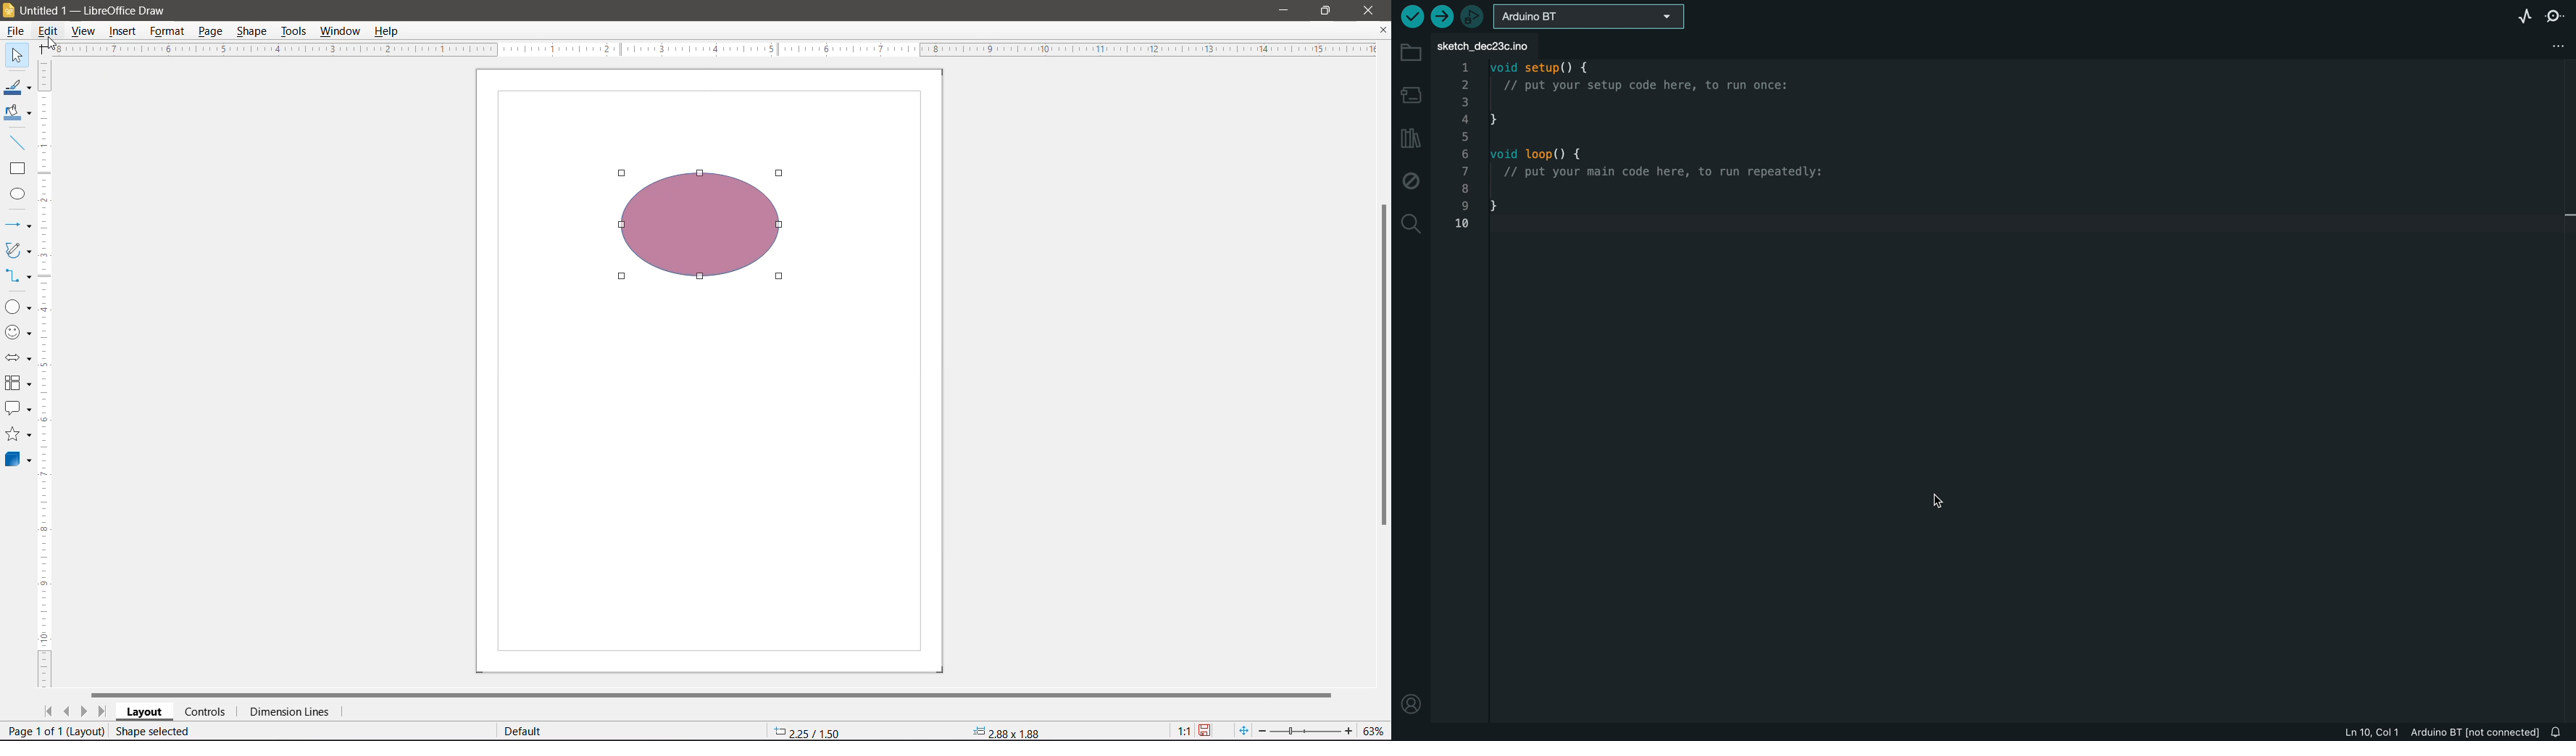  Describe the element at coordinates (1373, 732) in the screenshot. I see `Current Zoom Level` at that location.